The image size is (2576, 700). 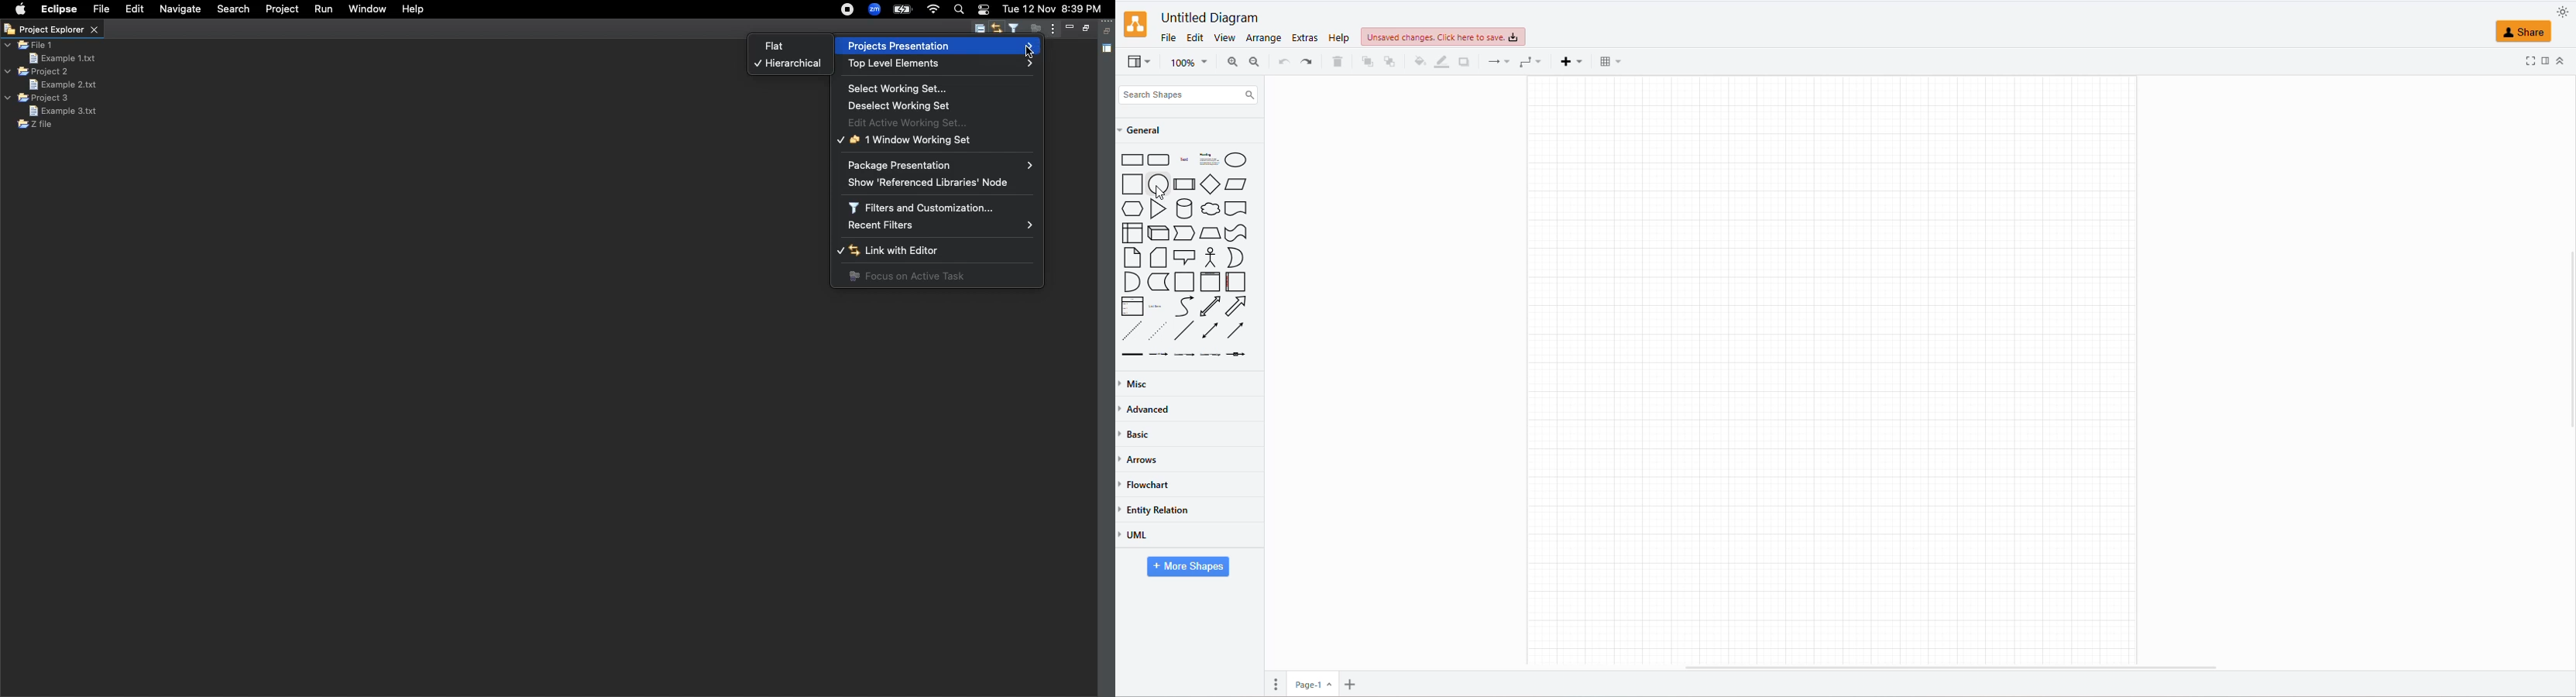 I want to click on CONNECTION, so click(x=1496, y=64).